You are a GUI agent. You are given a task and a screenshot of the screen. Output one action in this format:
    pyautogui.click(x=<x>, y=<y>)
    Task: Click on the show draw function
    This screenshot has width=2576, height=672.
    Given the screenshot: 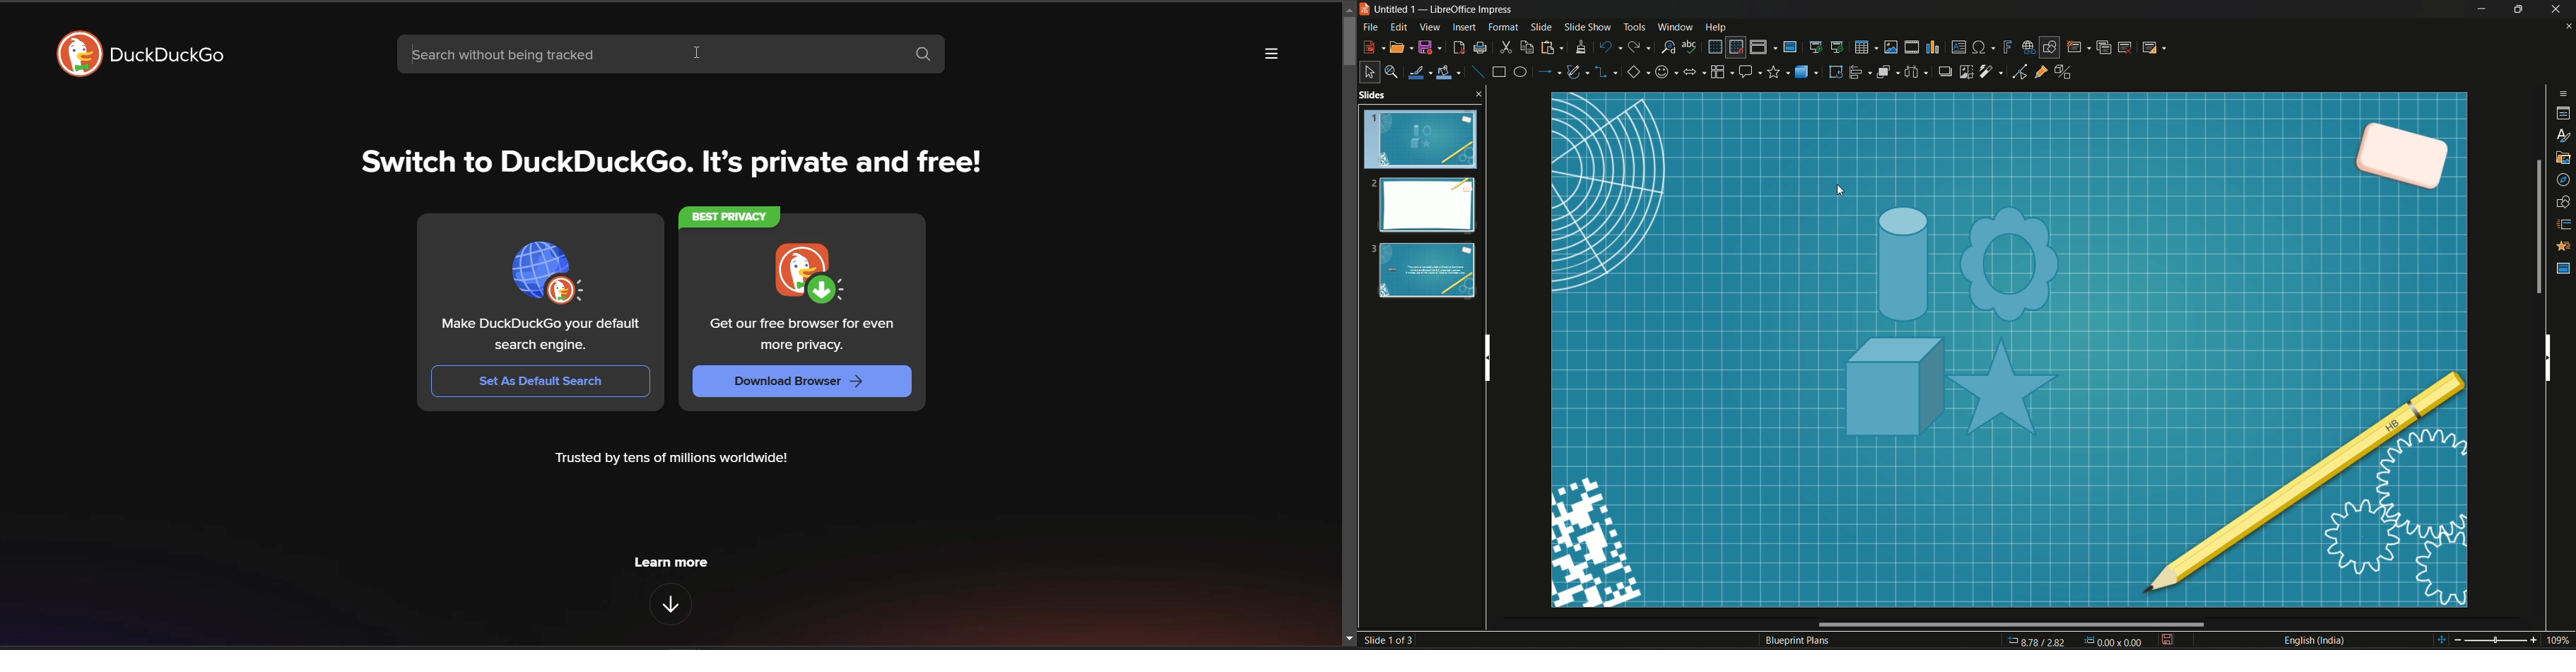 What is the action you would take?
    pyautogui.click(x=2050, y=47)
    